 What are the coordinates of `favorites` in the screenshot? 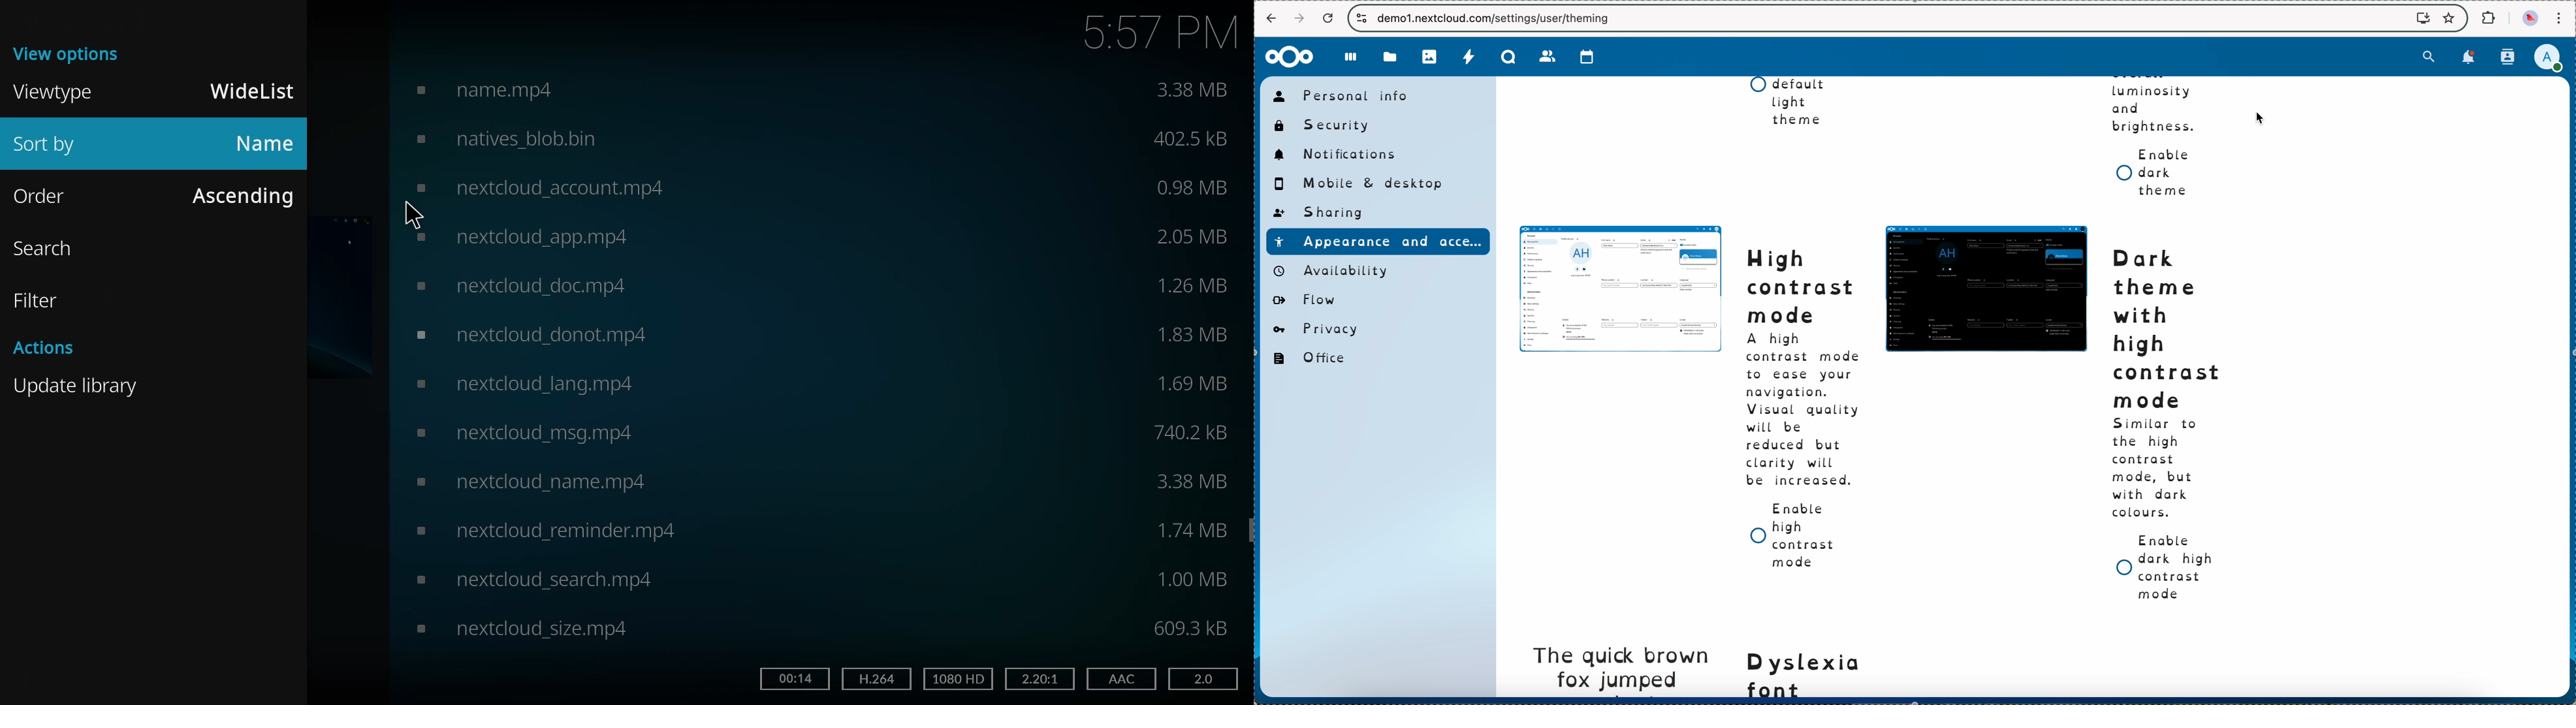 It's located at (2450, 17).